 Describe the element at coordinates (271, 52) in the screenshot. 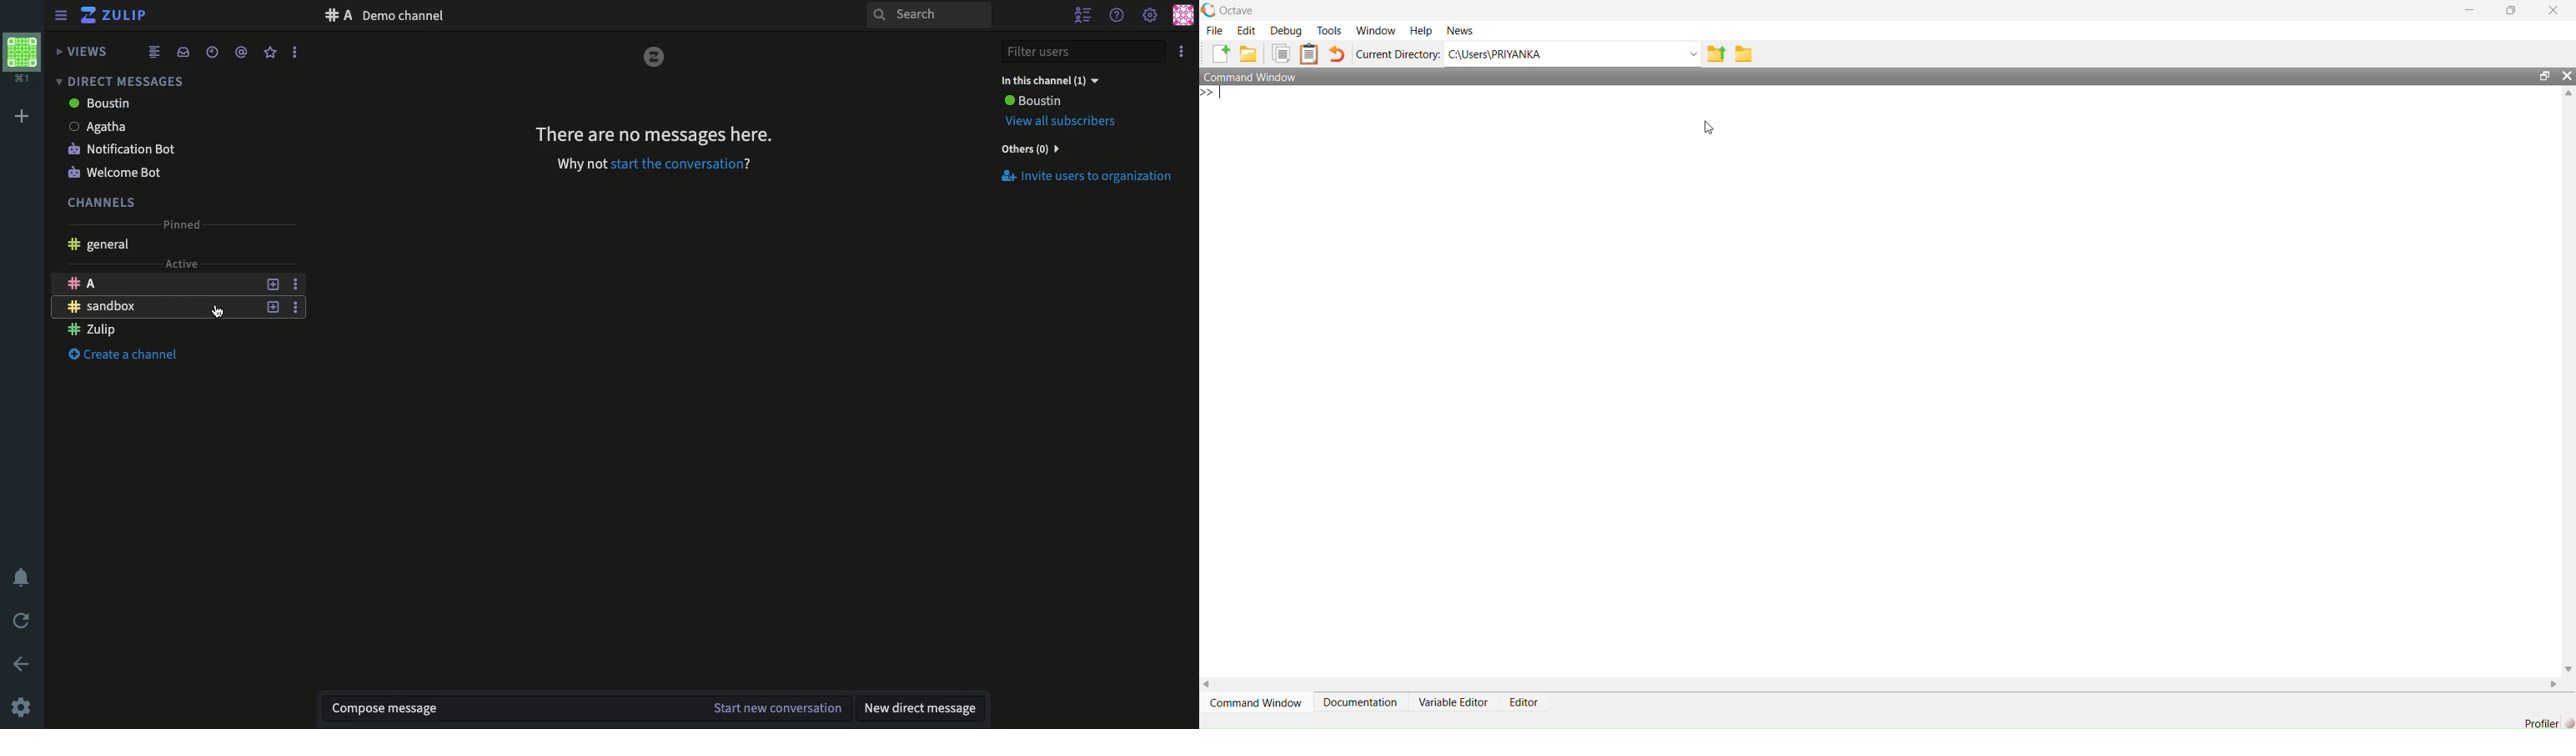

I see `Favorite` at that location.